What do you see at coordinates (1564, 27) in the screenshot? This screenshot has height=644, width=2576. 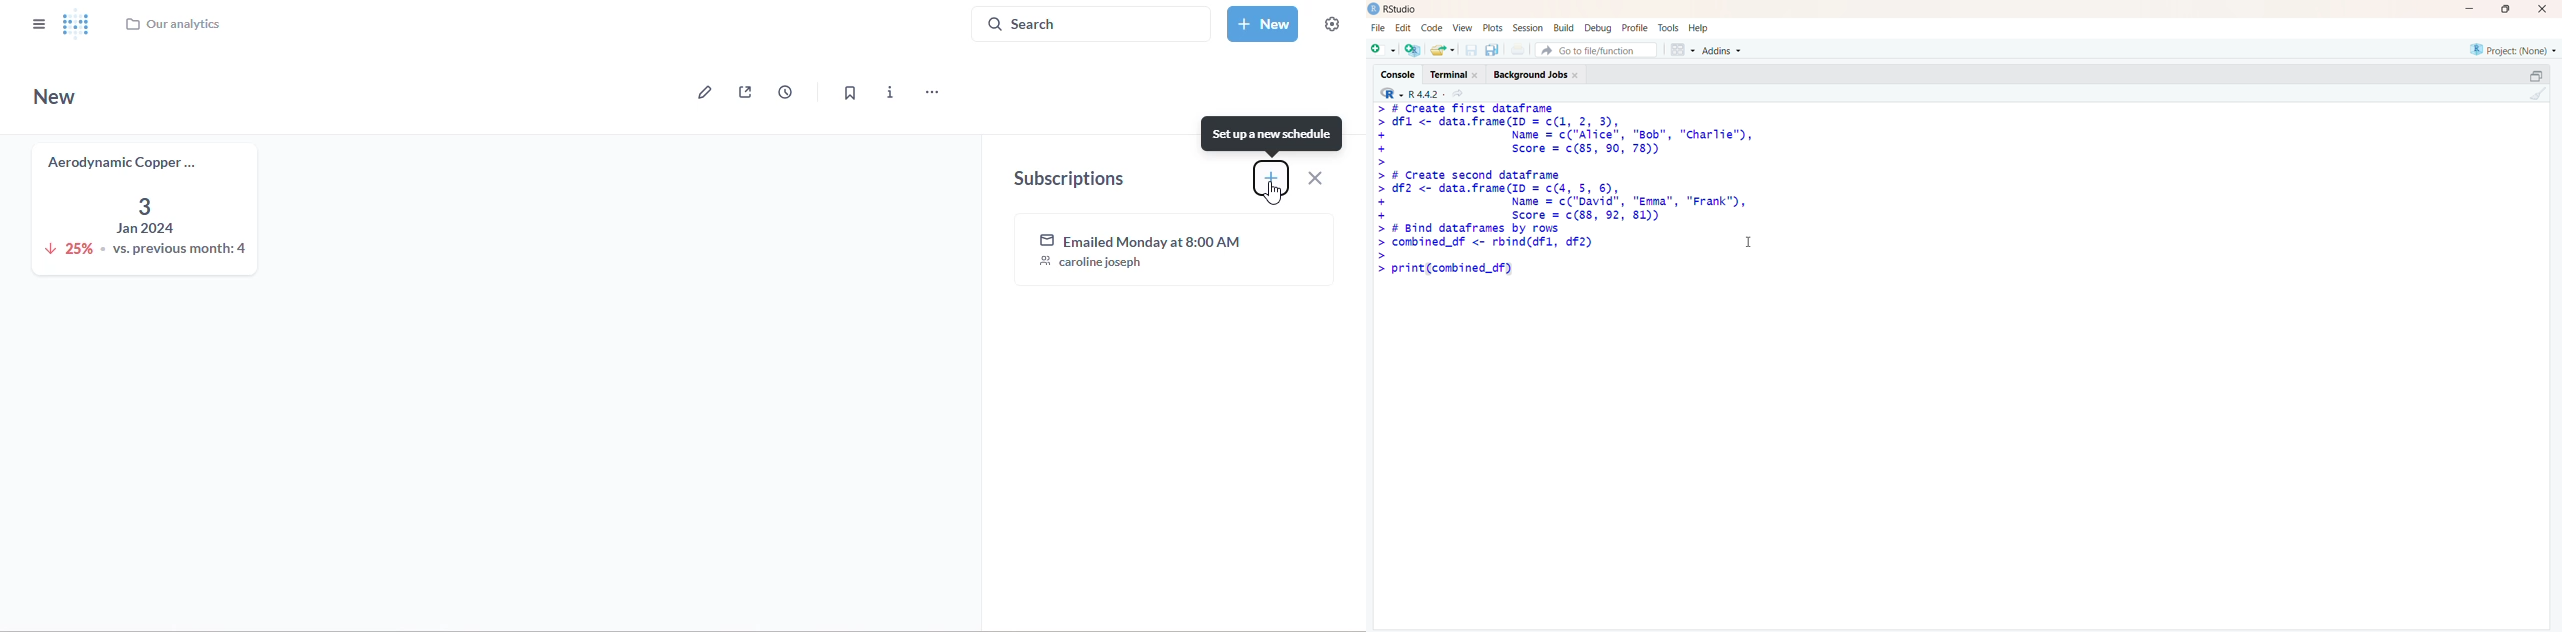 I see `Build` at bounding box center [1564, 27].